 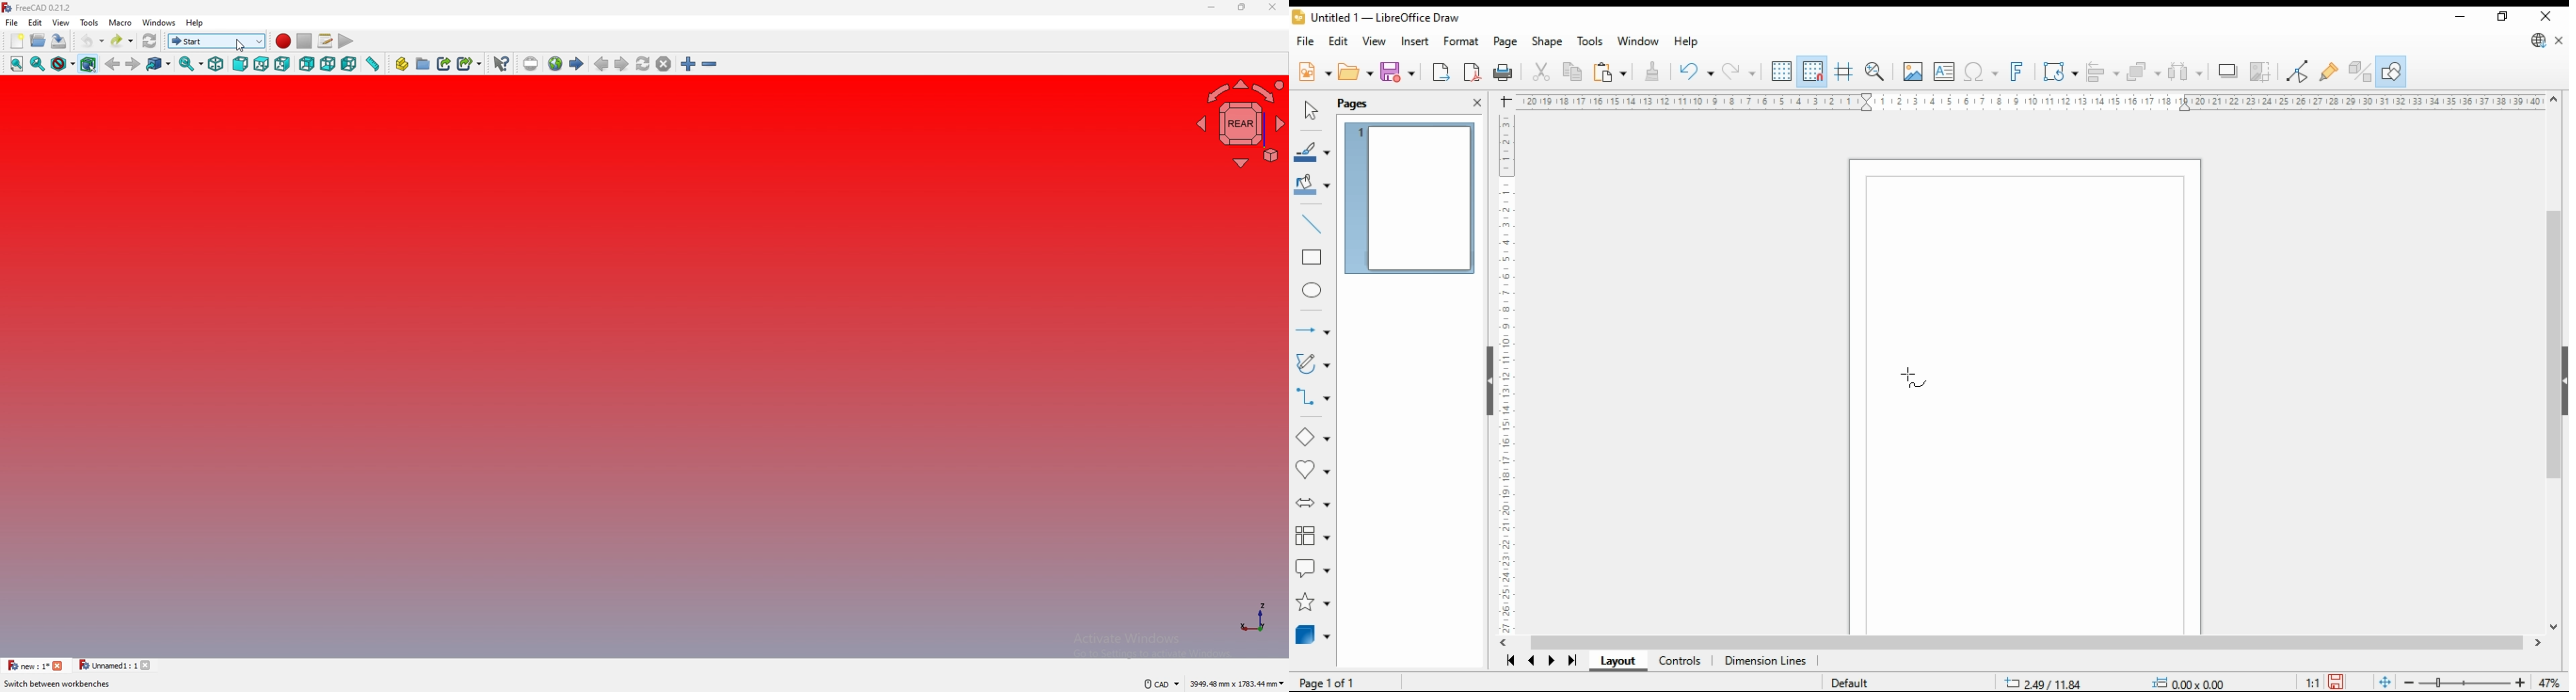 What do you see at coordinates (424, 62) in the screenshot?
I see `create group` at bounding box center [424, 62].